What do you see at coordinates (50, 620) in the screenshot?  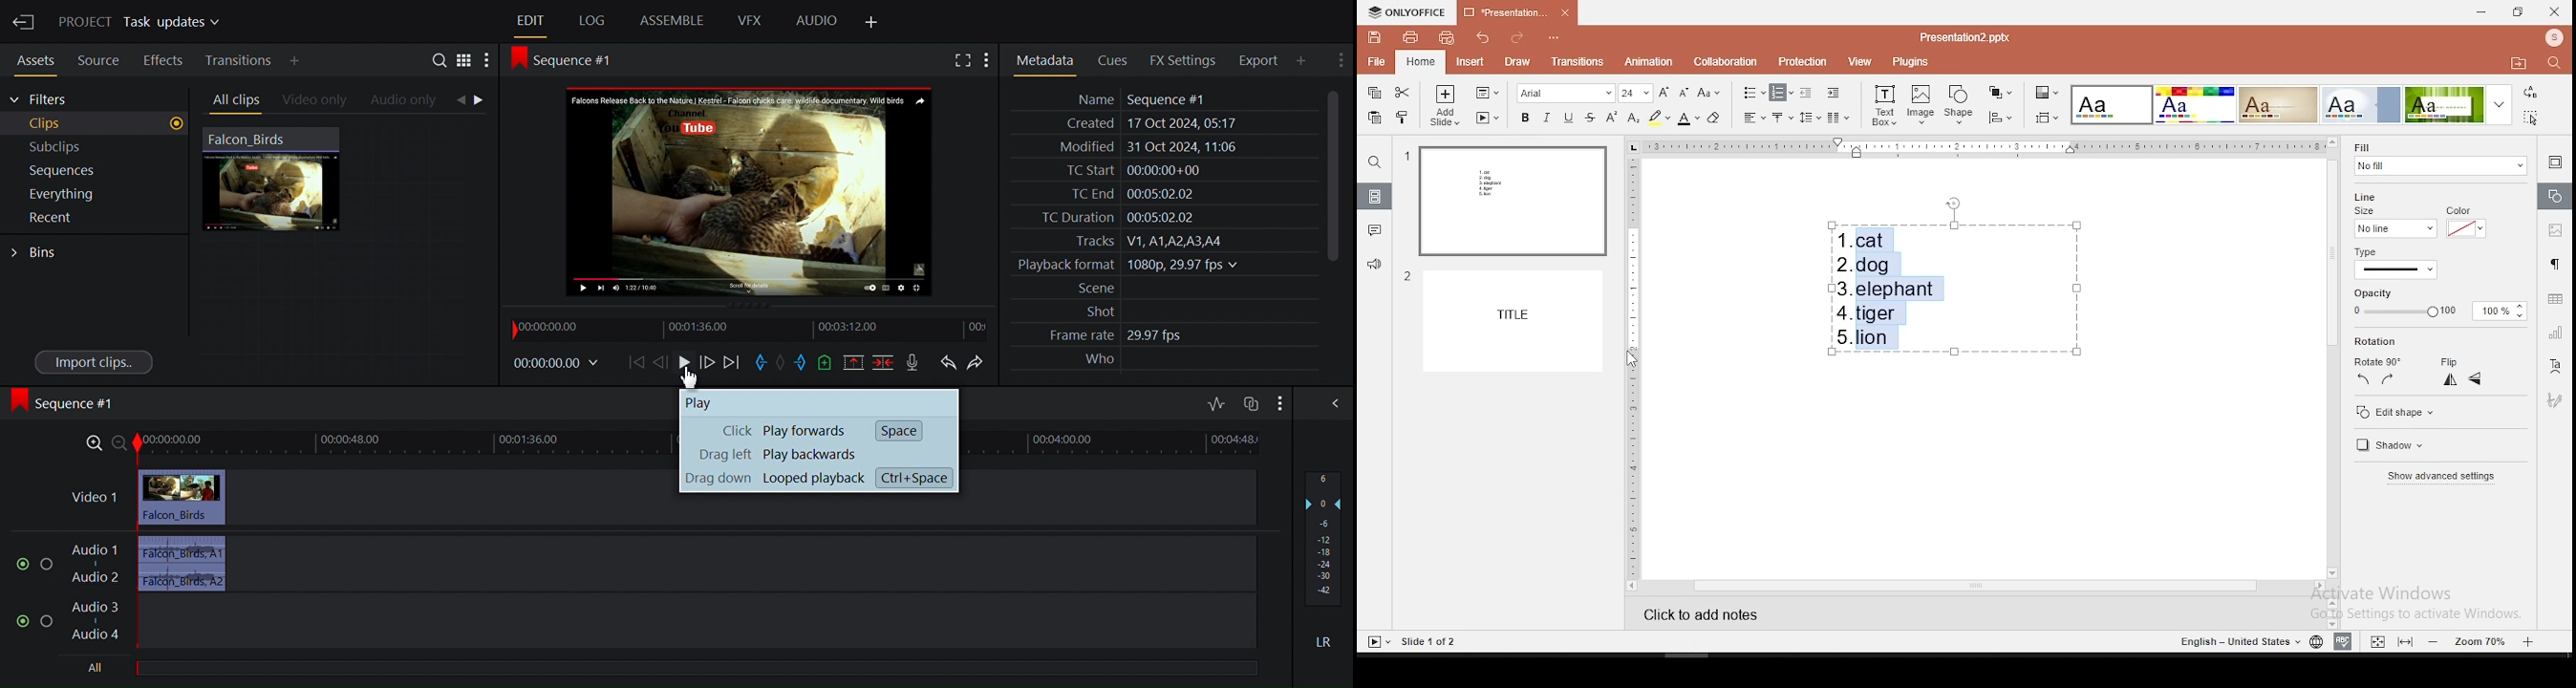 I see `Solo this track` at bounding box center [50, 620].